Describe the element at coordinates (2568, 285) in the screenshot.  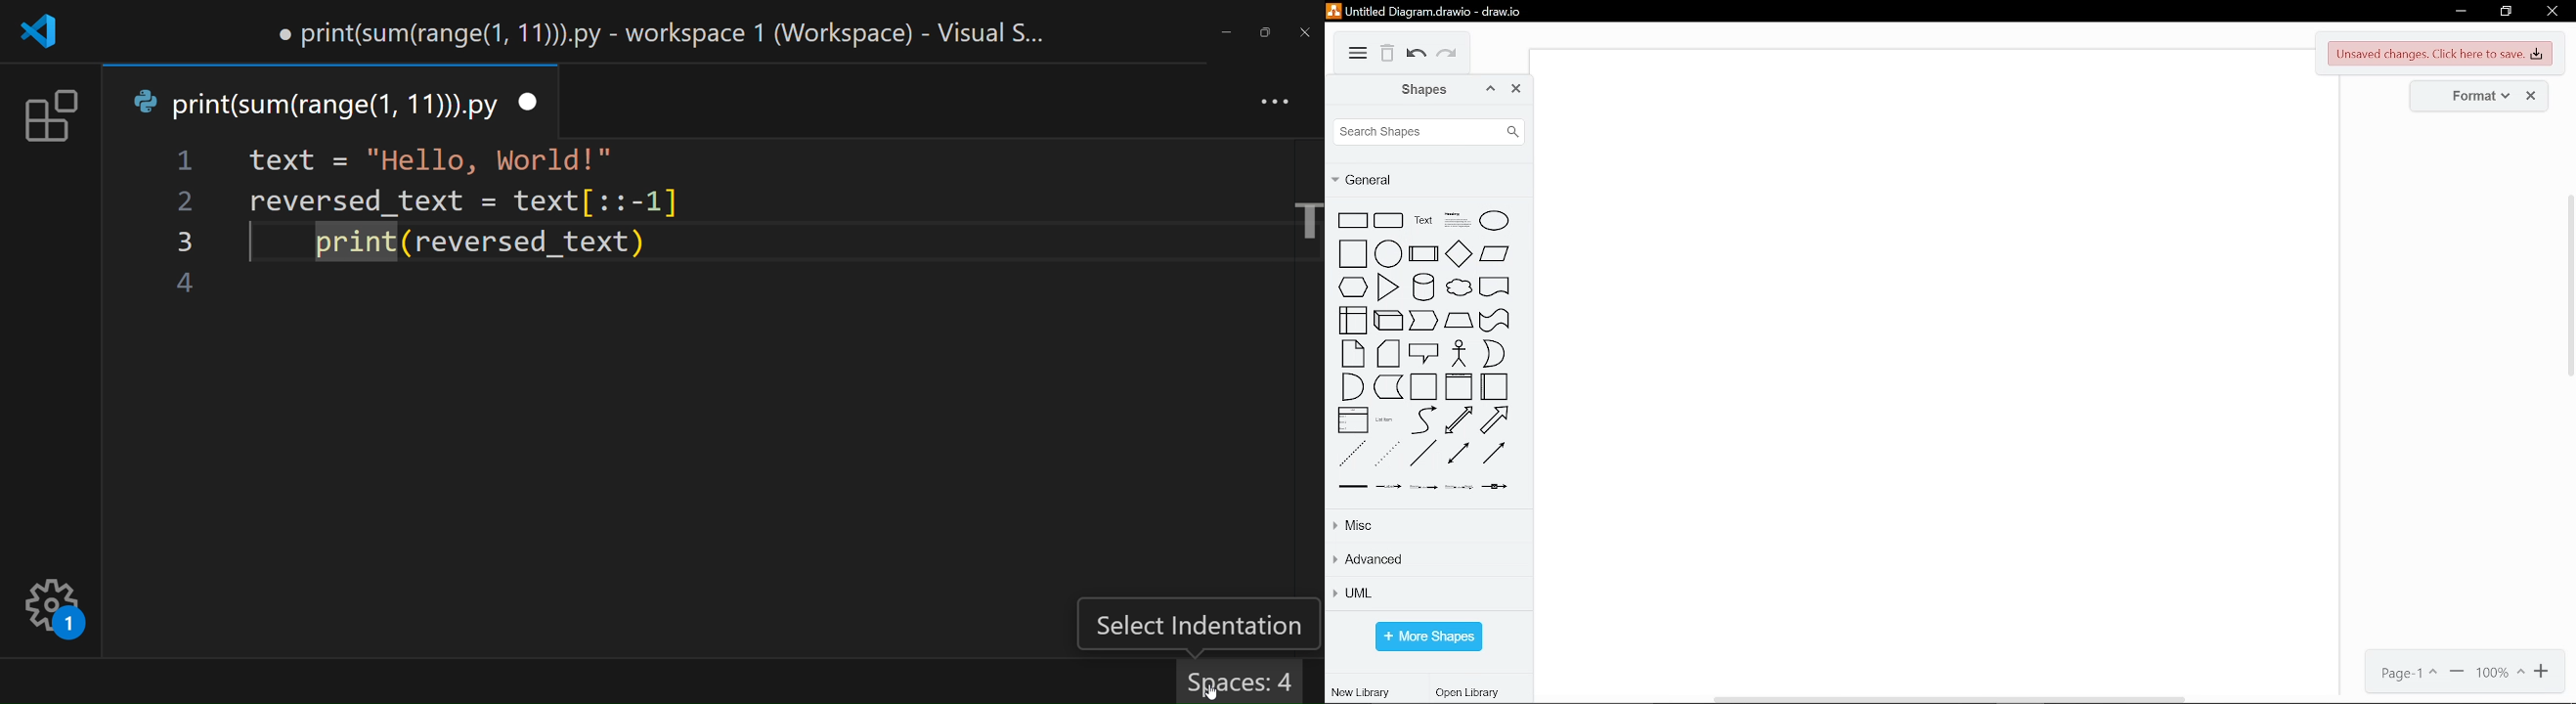
I see `vertical scrollbar` at that location.